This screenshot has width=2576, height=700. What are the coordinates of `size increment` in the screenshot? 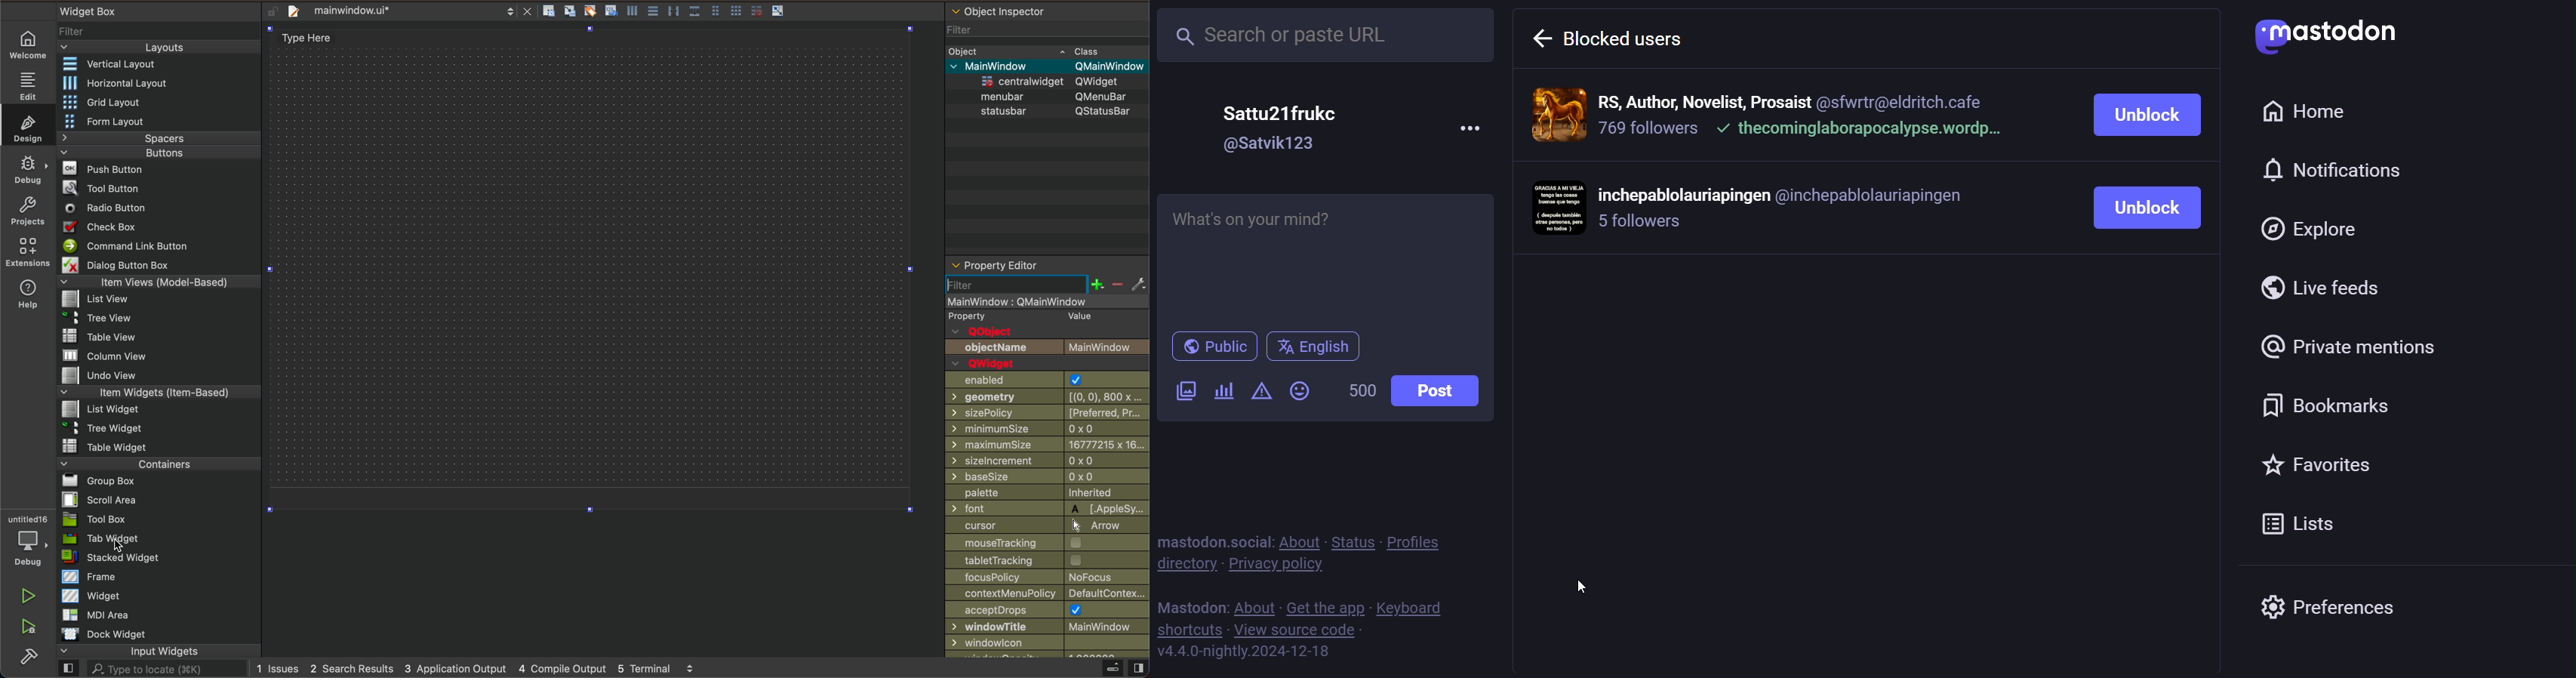 It's located at (1047, 461).